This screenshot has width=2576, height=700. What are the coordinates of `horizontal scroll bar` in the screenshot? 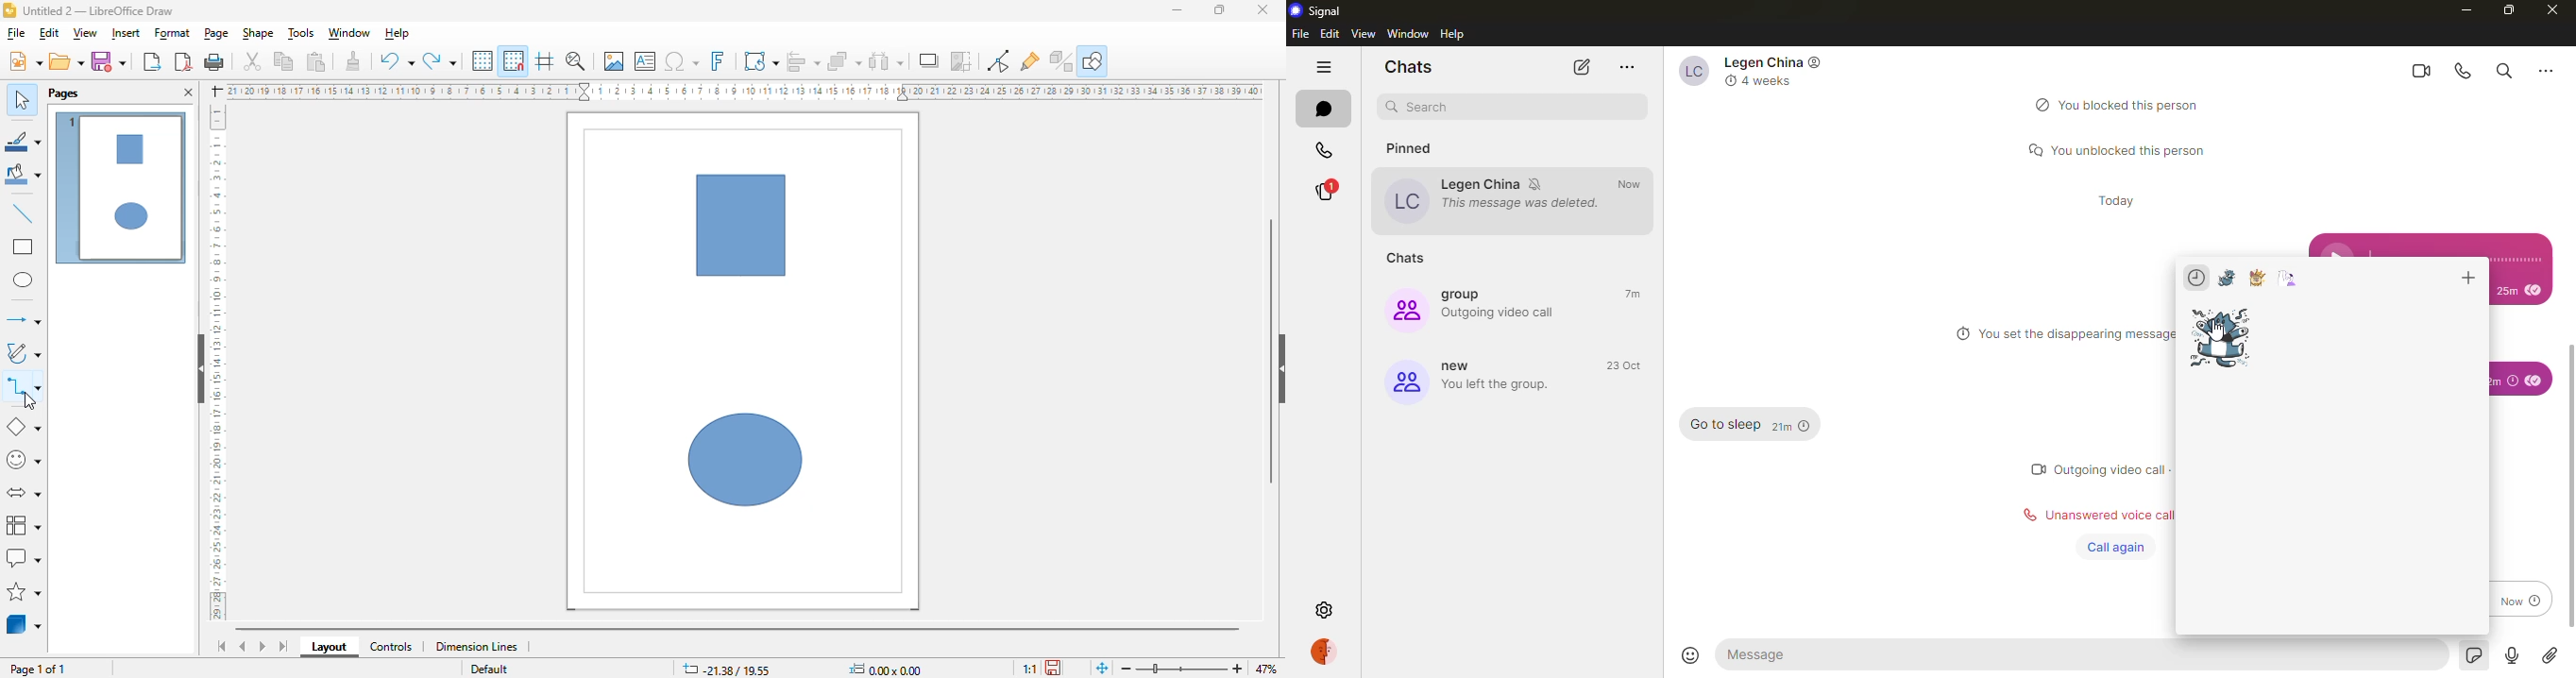 It's located at (741, 626).